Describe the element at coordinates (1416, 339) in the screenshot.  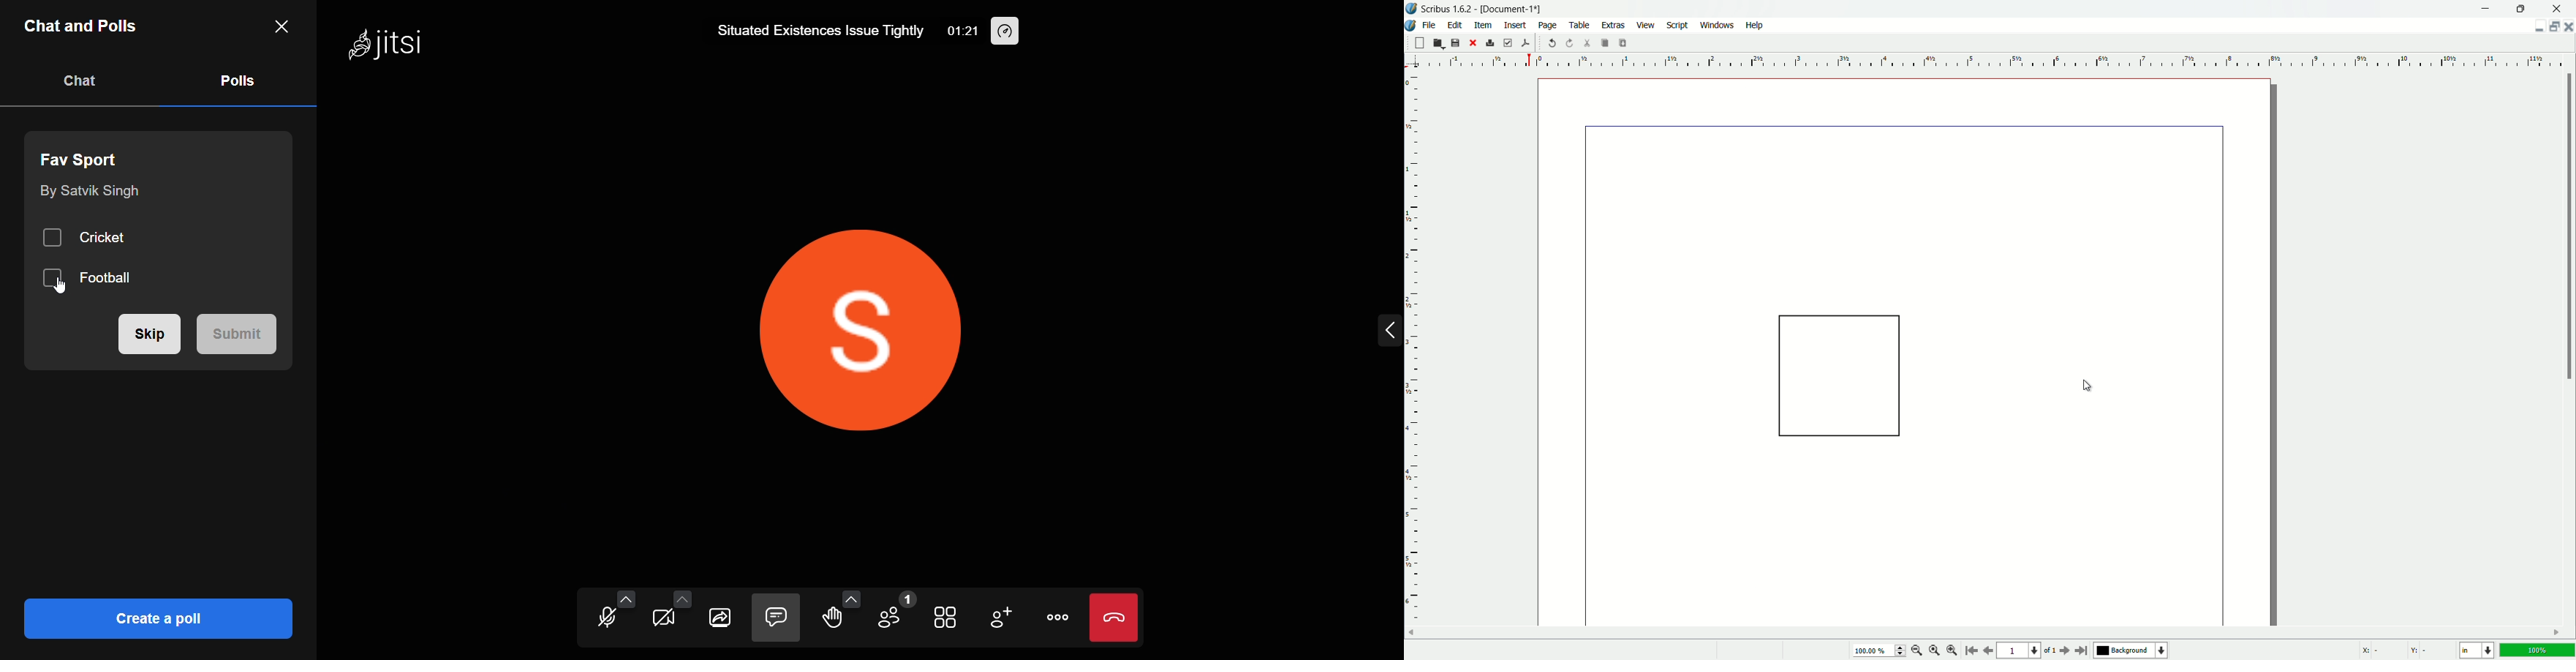
I see `measuring scale` at that location.